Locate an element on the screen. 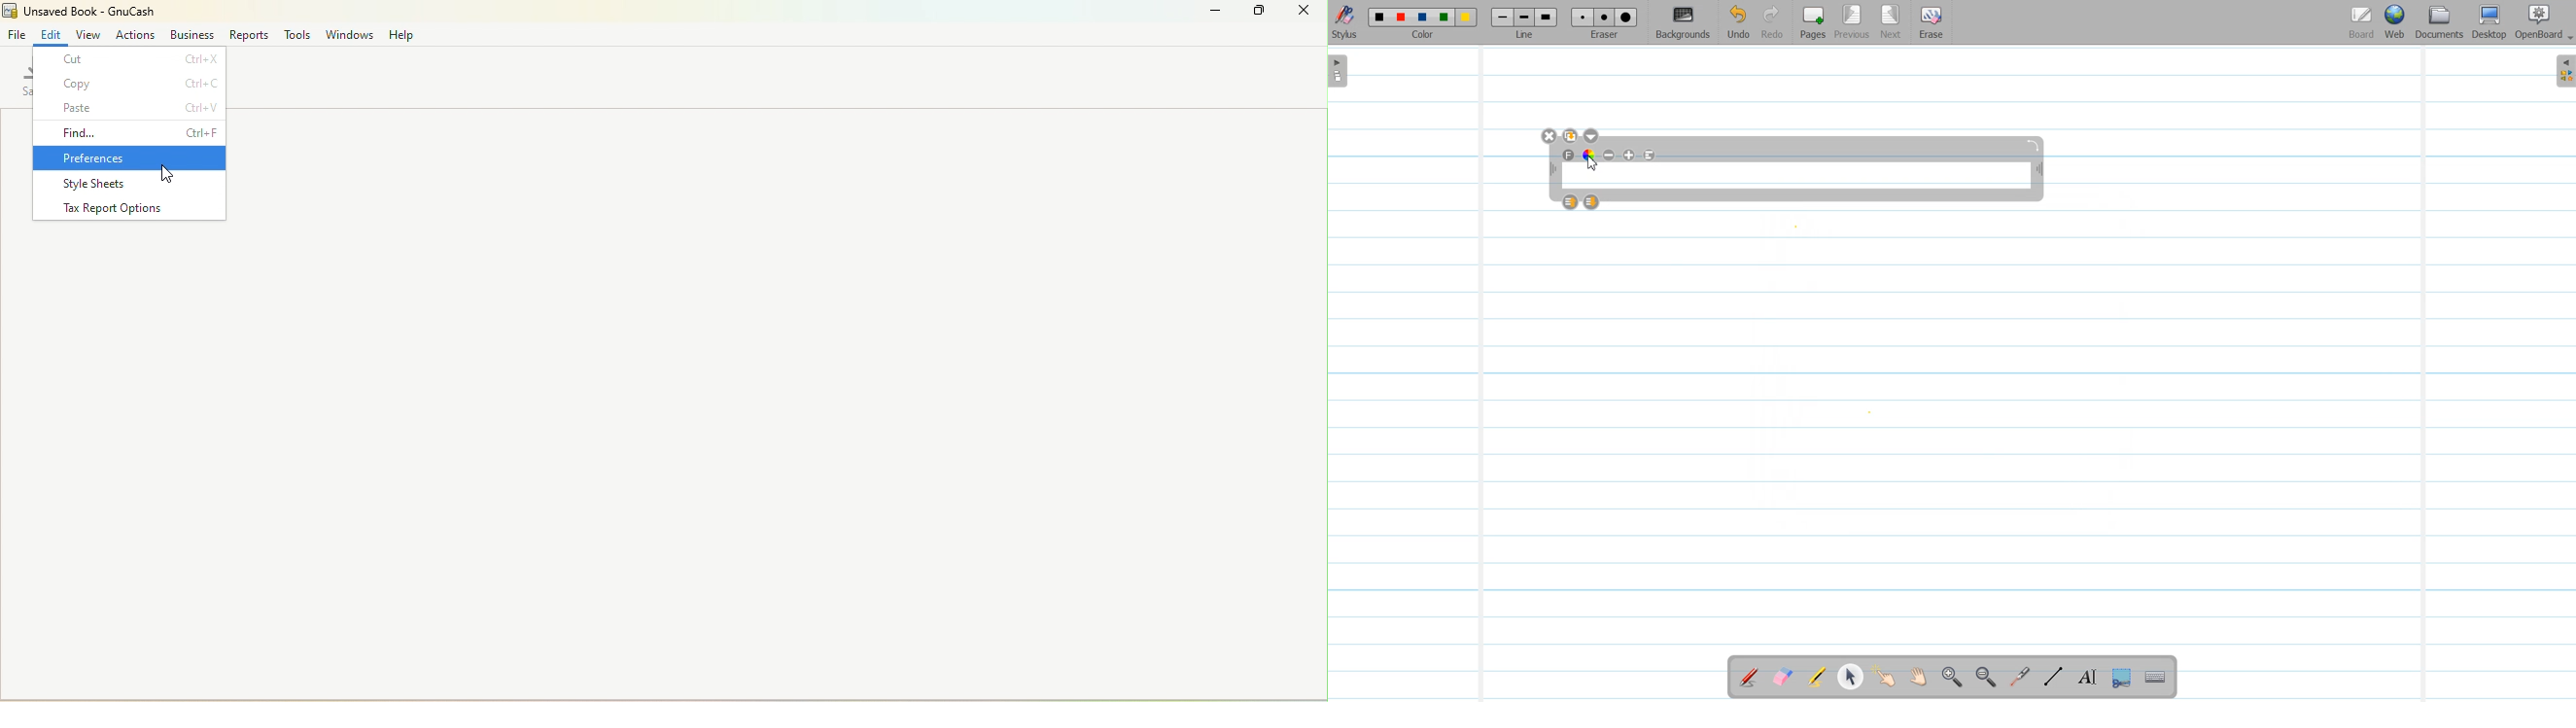  Paste is located at coordinates (129, 108).